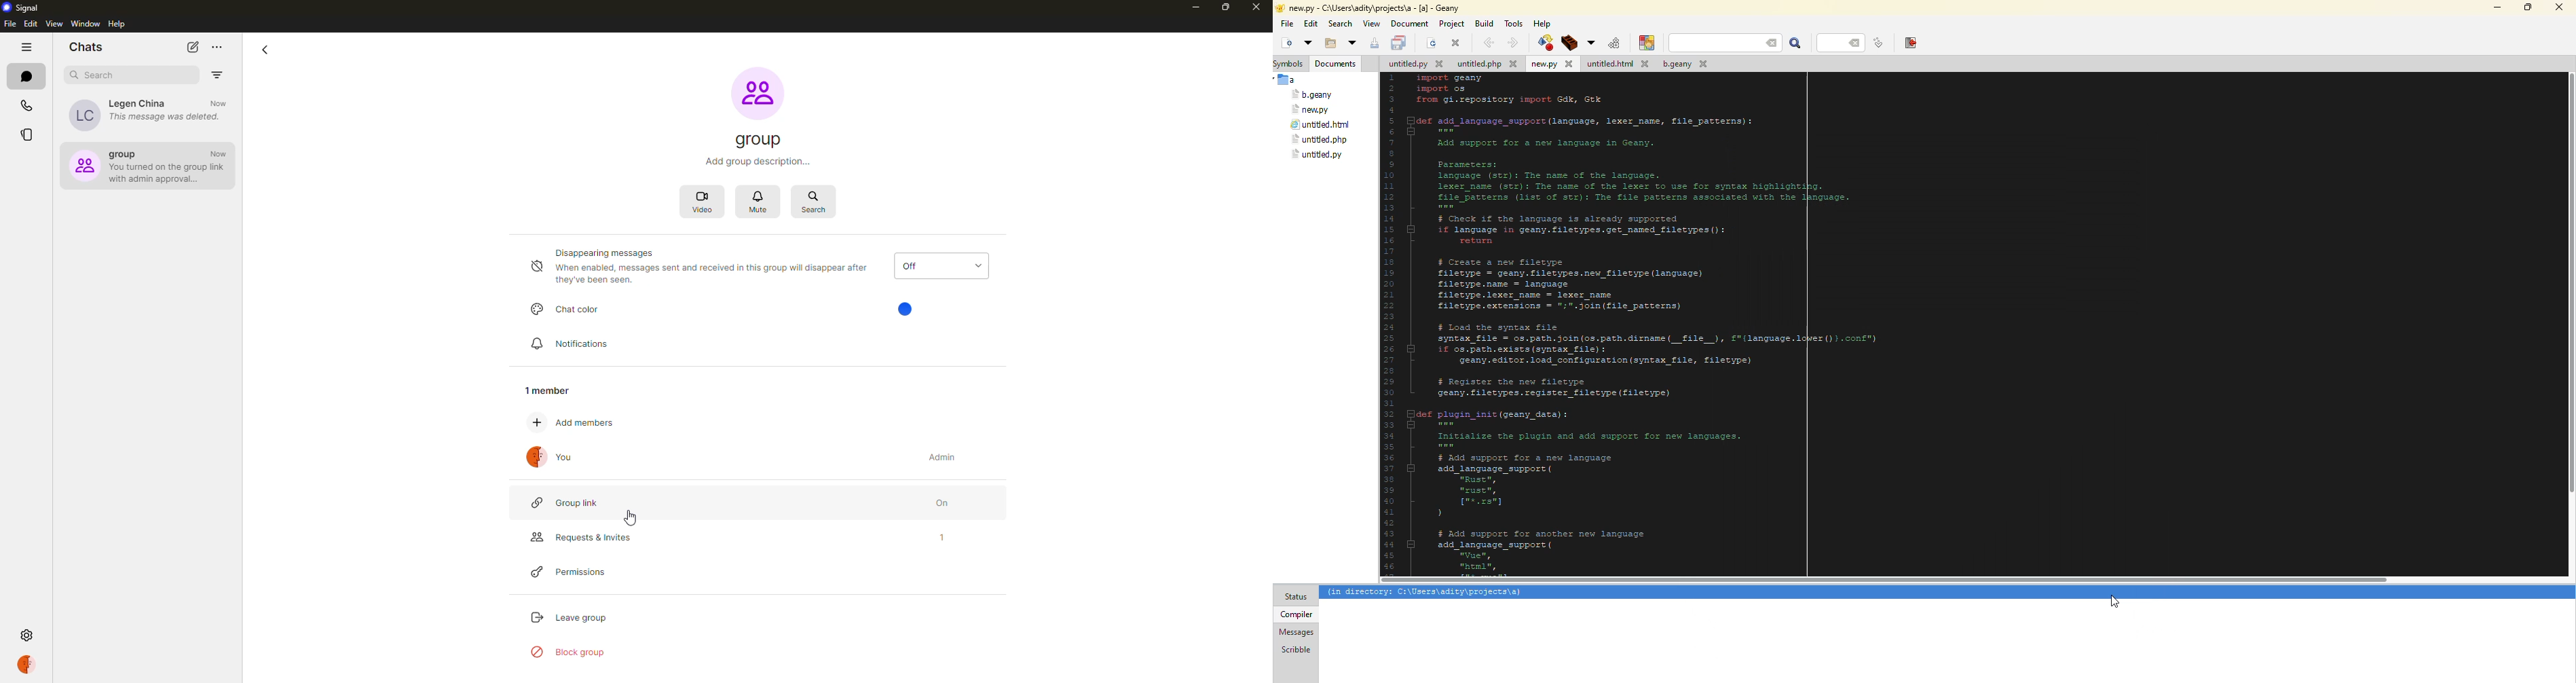  Describe the element at coordinates (758, 93) in the screenshot. I see `profile pic` at that location.